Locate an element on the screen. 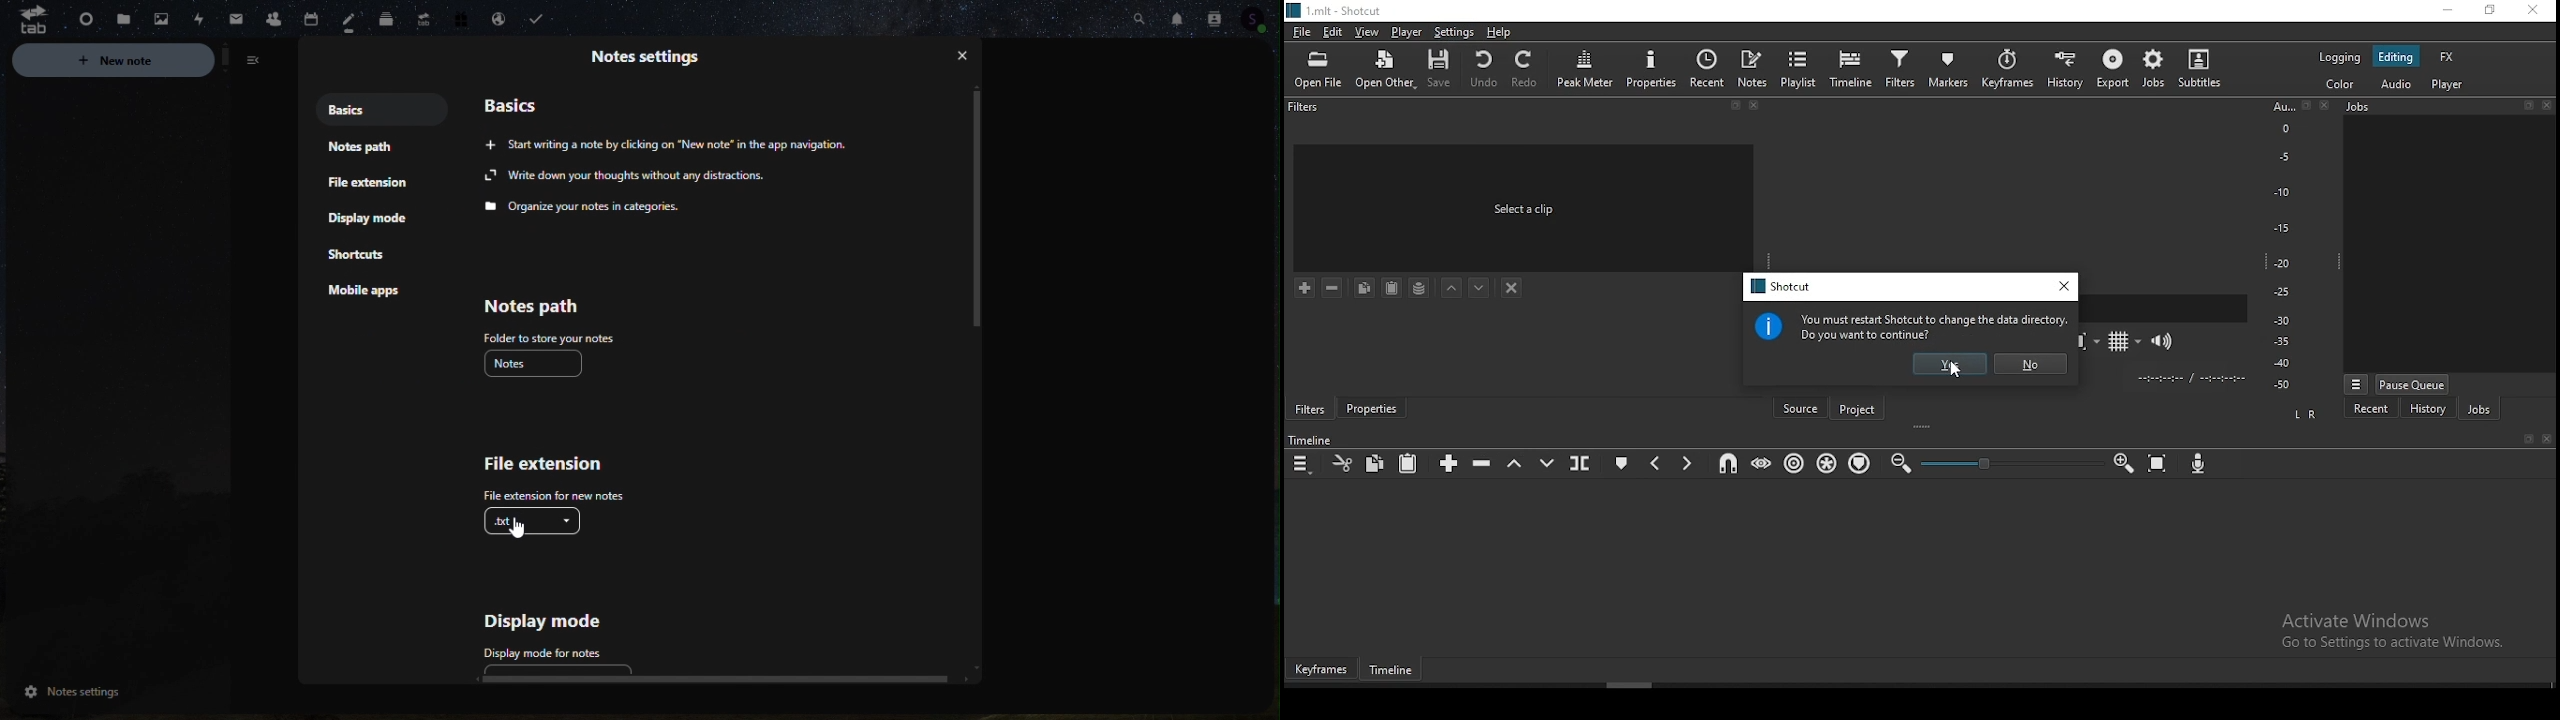 The height and width of the screenshot is (728, 2576). zoom timeline is located at coordinates (2123, 463).